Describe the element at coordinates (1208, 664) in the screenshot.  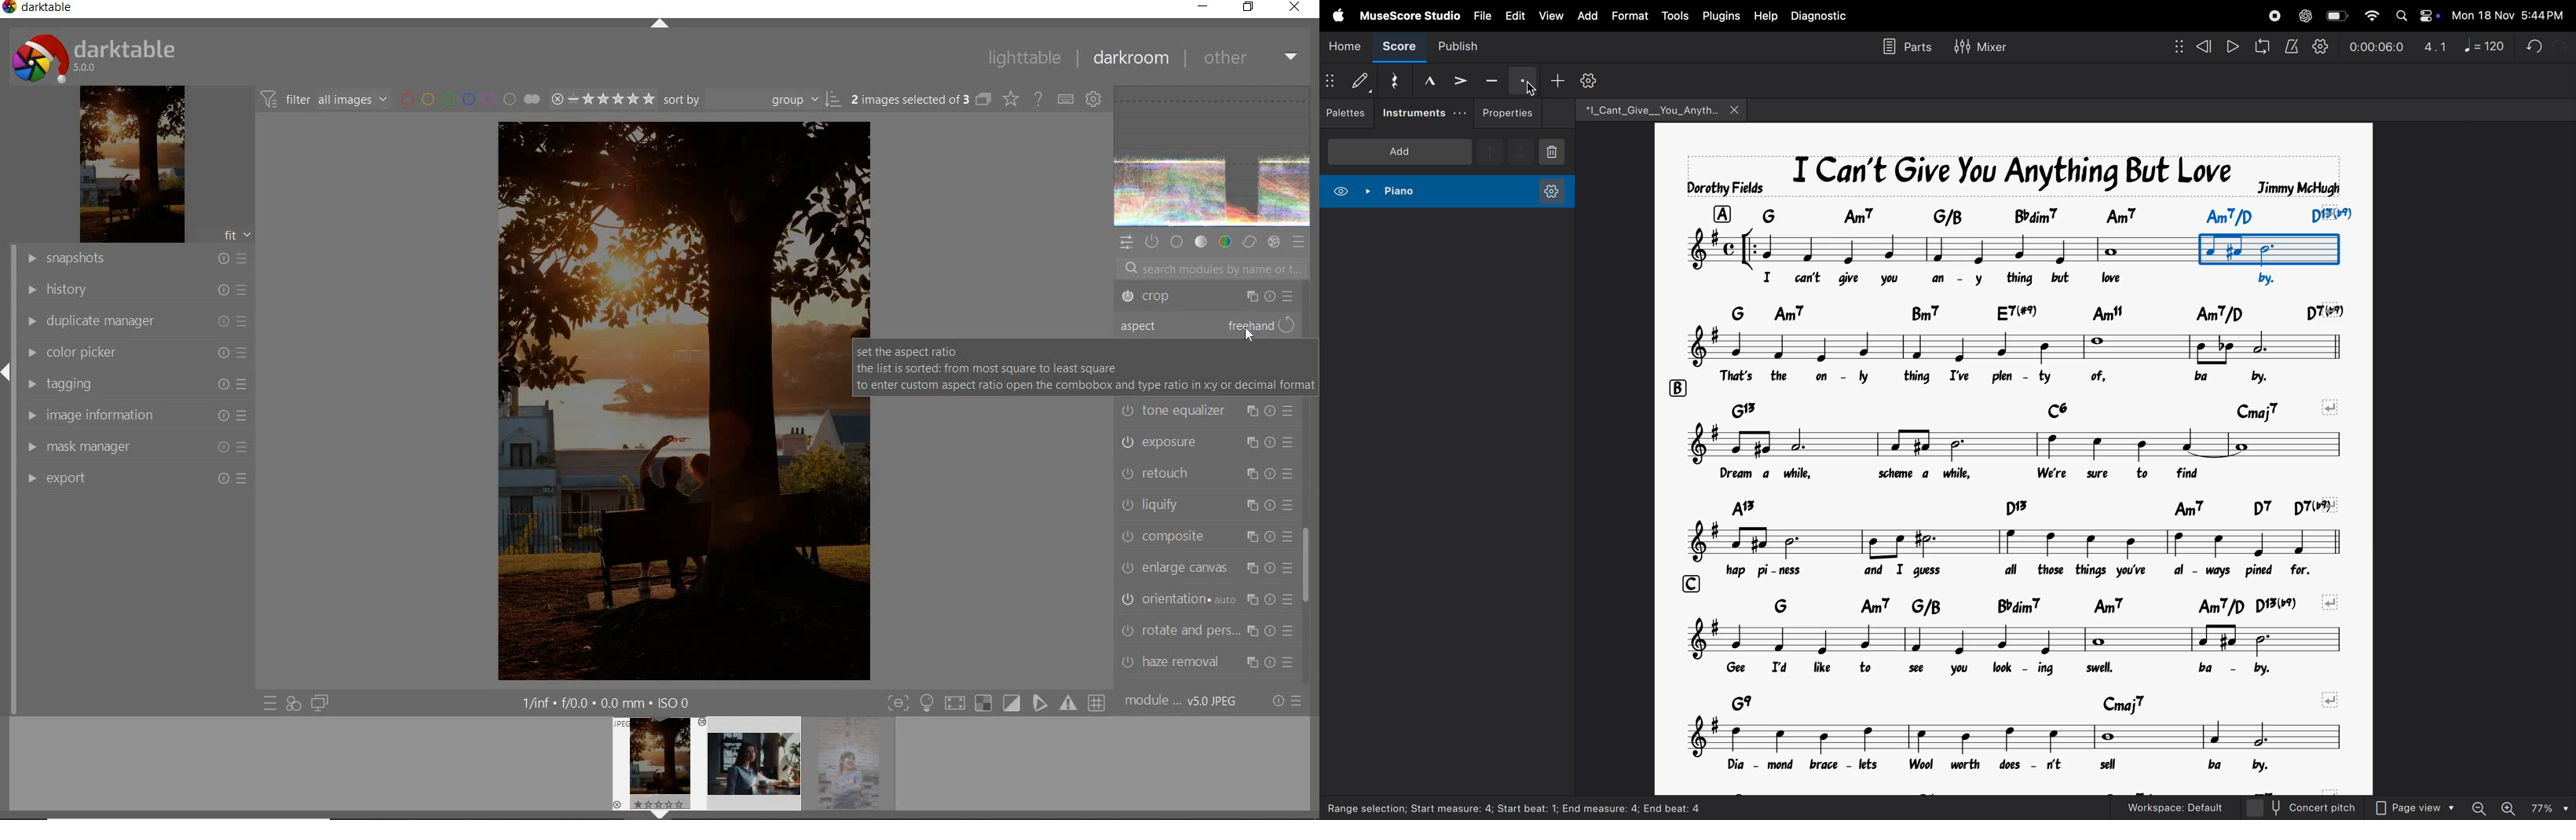
I see `haze removal` at that location.